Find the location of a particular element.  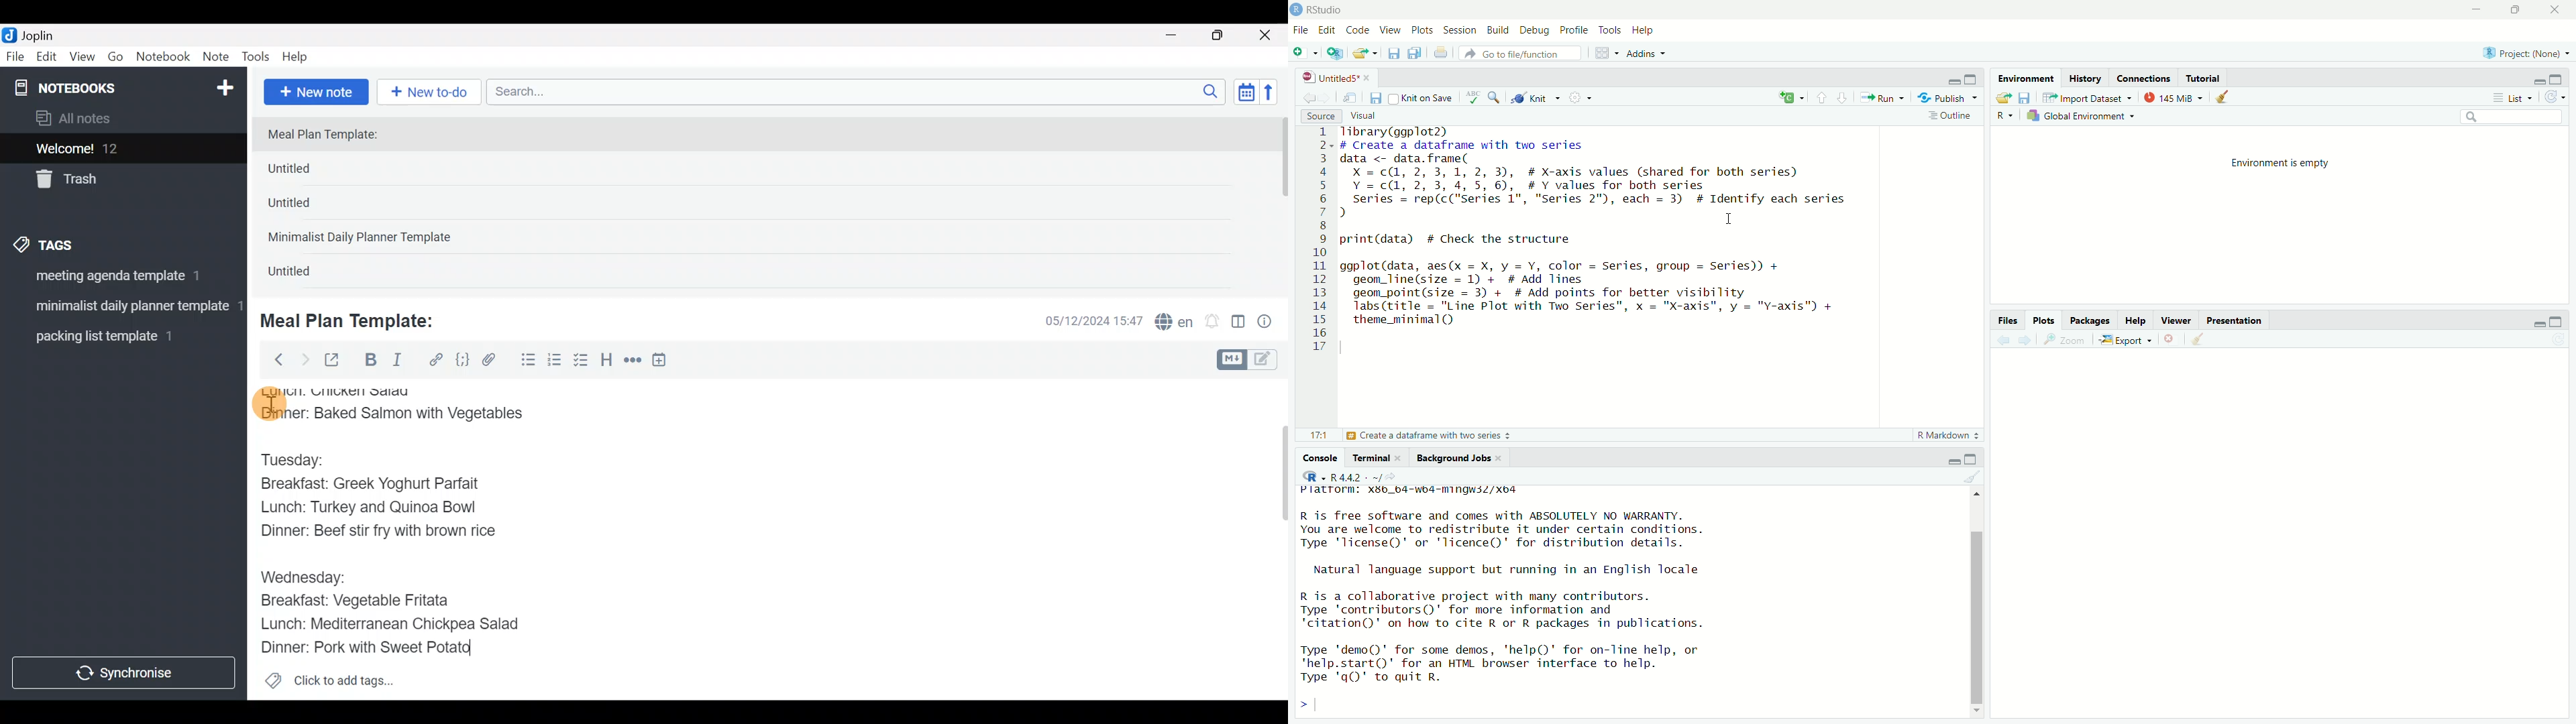

Go to file function is located at coordinates (1521, 53).